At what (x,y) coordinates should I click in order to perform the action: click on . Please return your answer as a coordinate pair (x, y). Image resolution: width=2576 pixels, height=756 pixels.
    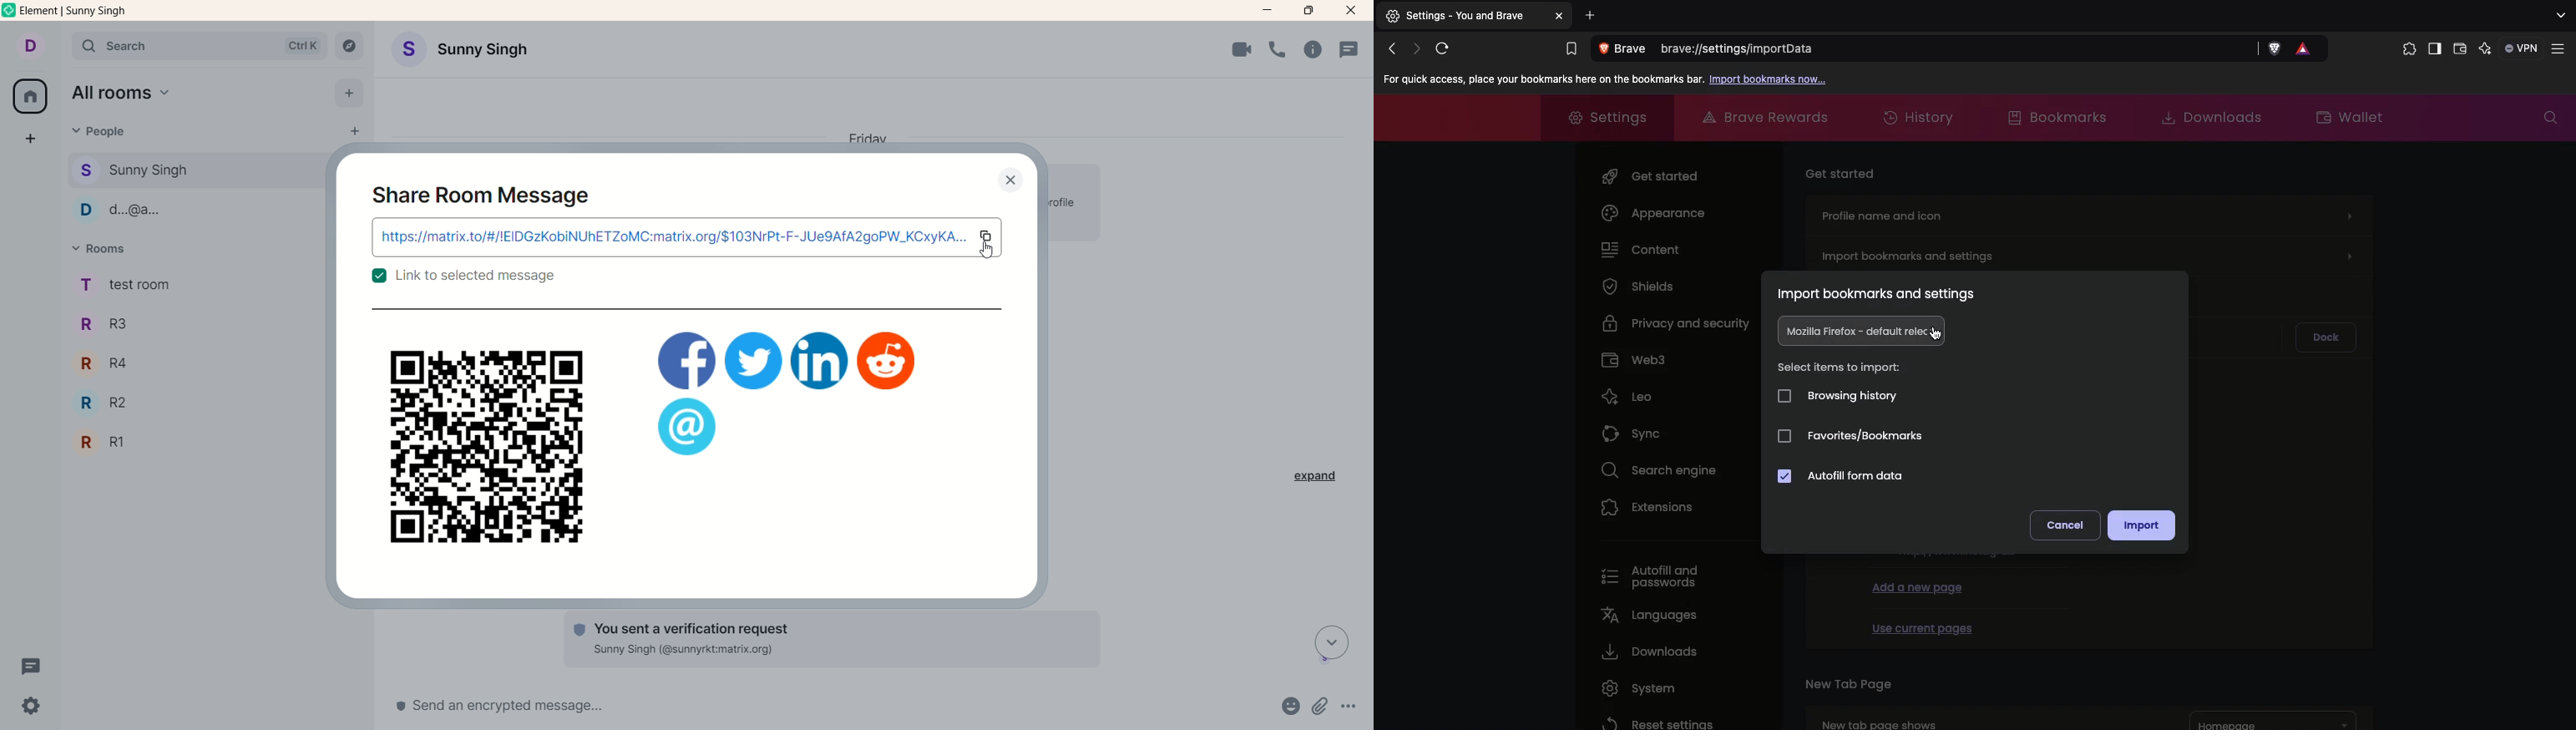
    Looking at the image, I should click on (687, 427).